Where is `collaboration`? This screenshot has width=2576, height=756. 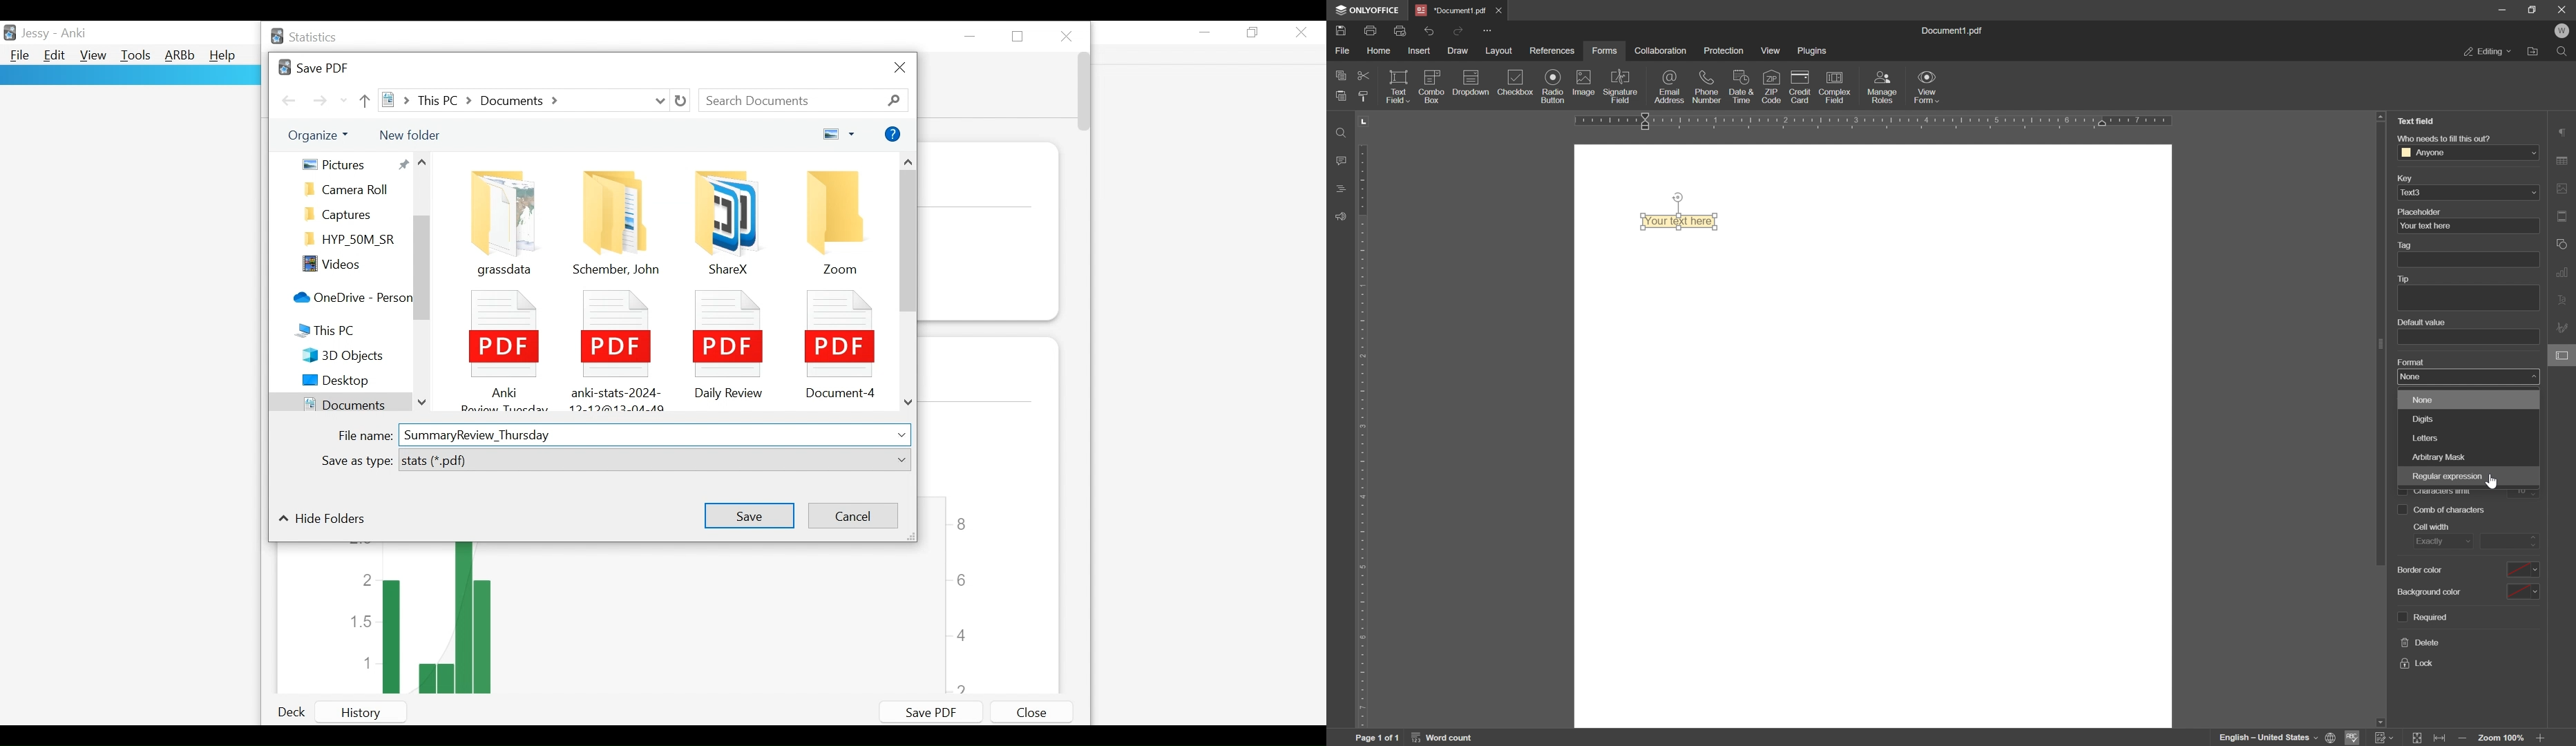
collaboration is located at coordinates (1659, 50).